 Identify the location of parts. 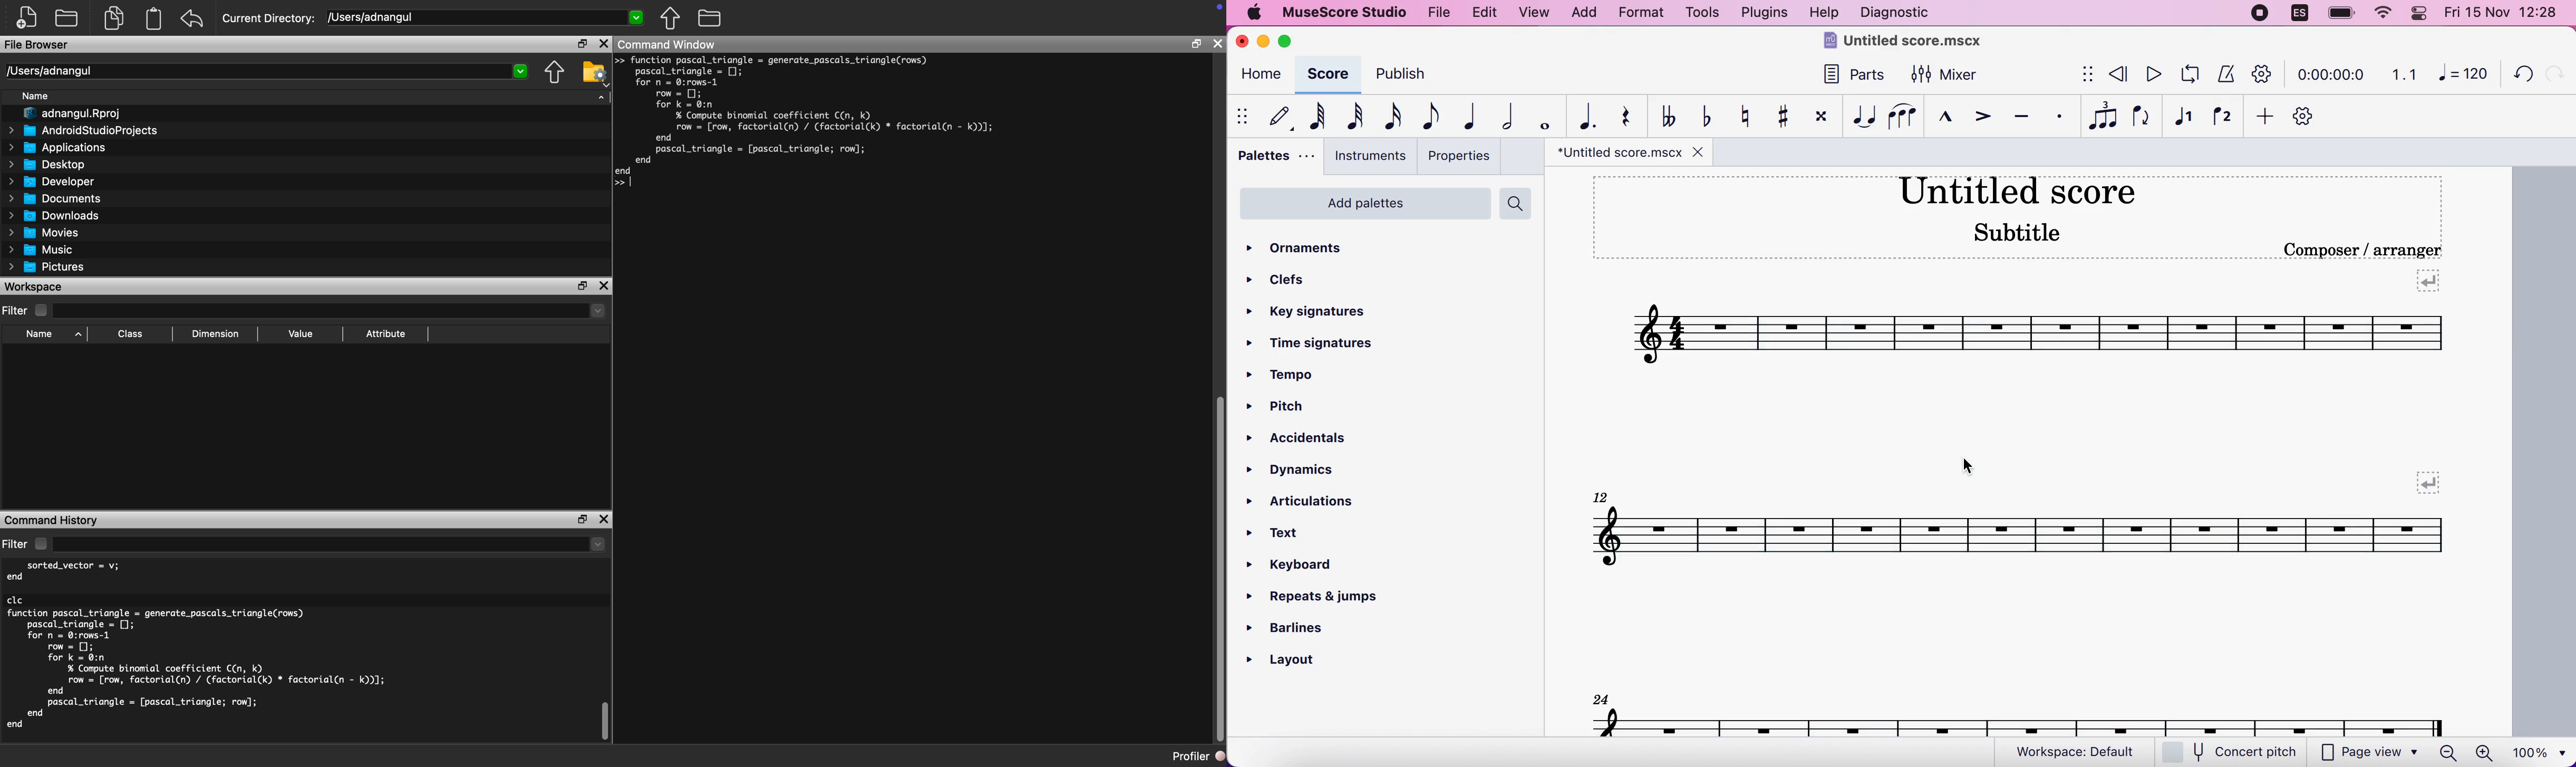
(1848, 79).